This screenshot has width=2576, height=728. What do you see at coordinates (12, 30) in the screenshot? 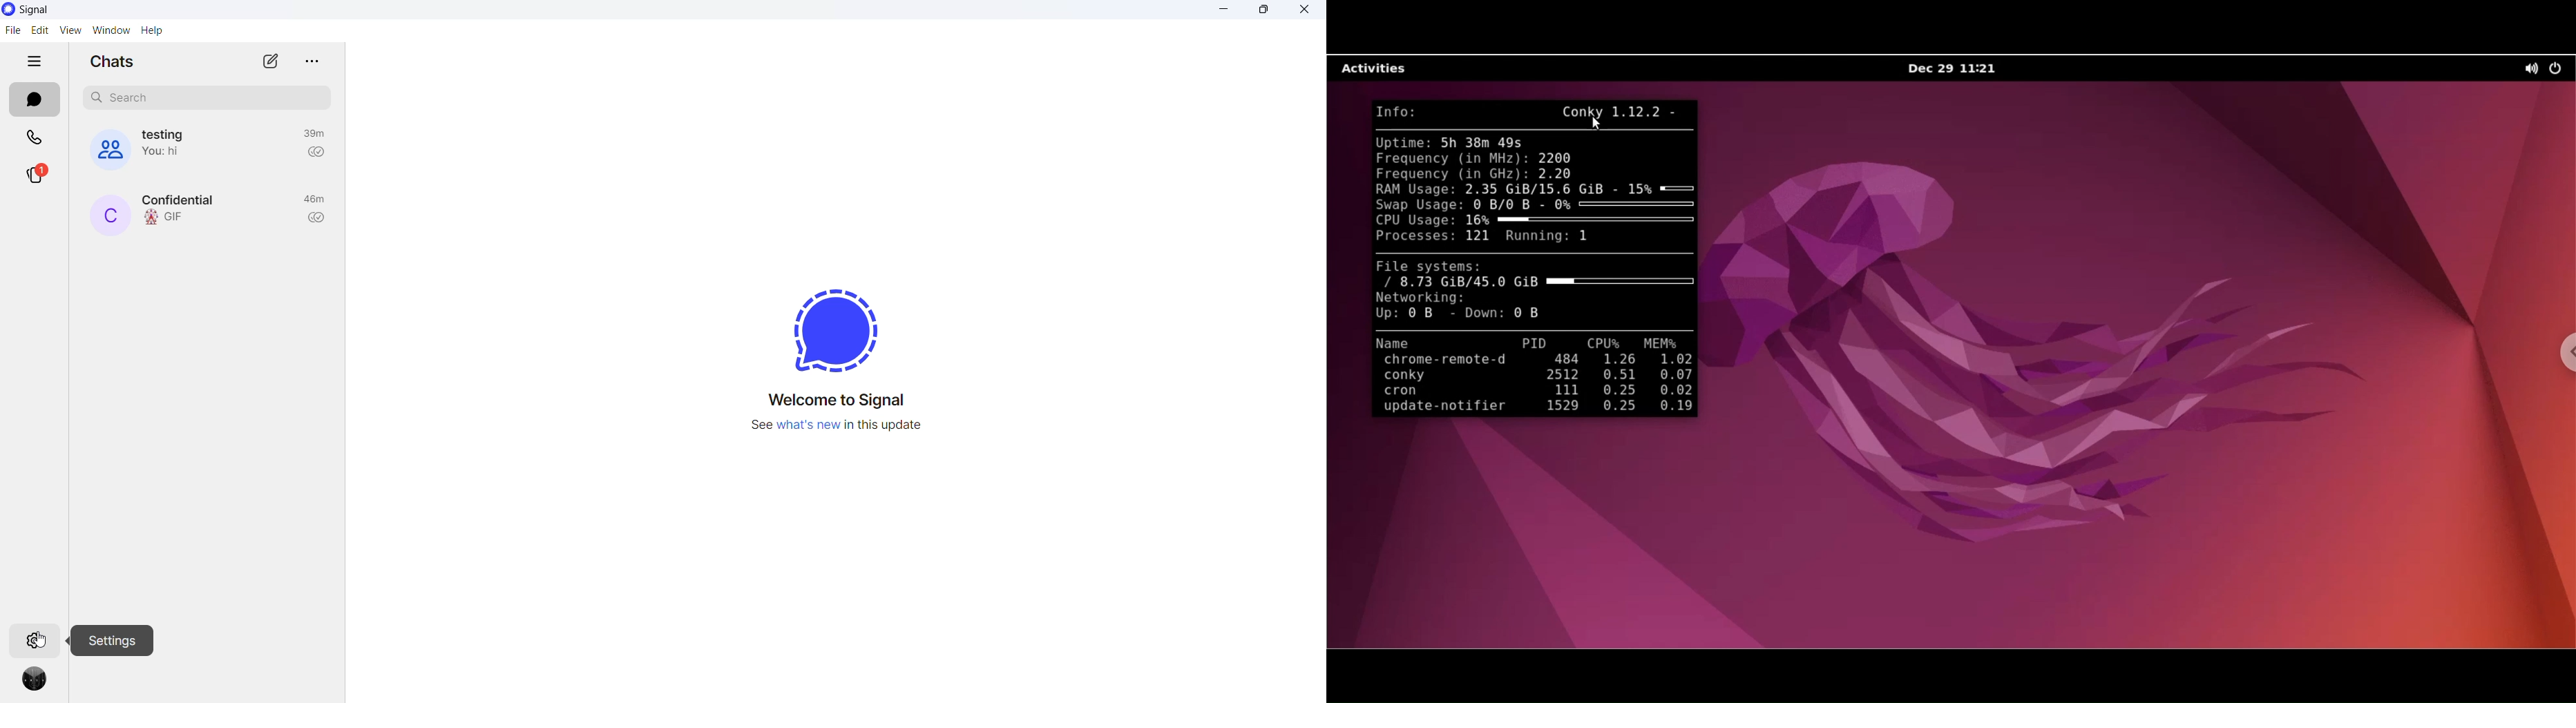
I see `file` at bounding box center [12, 30].